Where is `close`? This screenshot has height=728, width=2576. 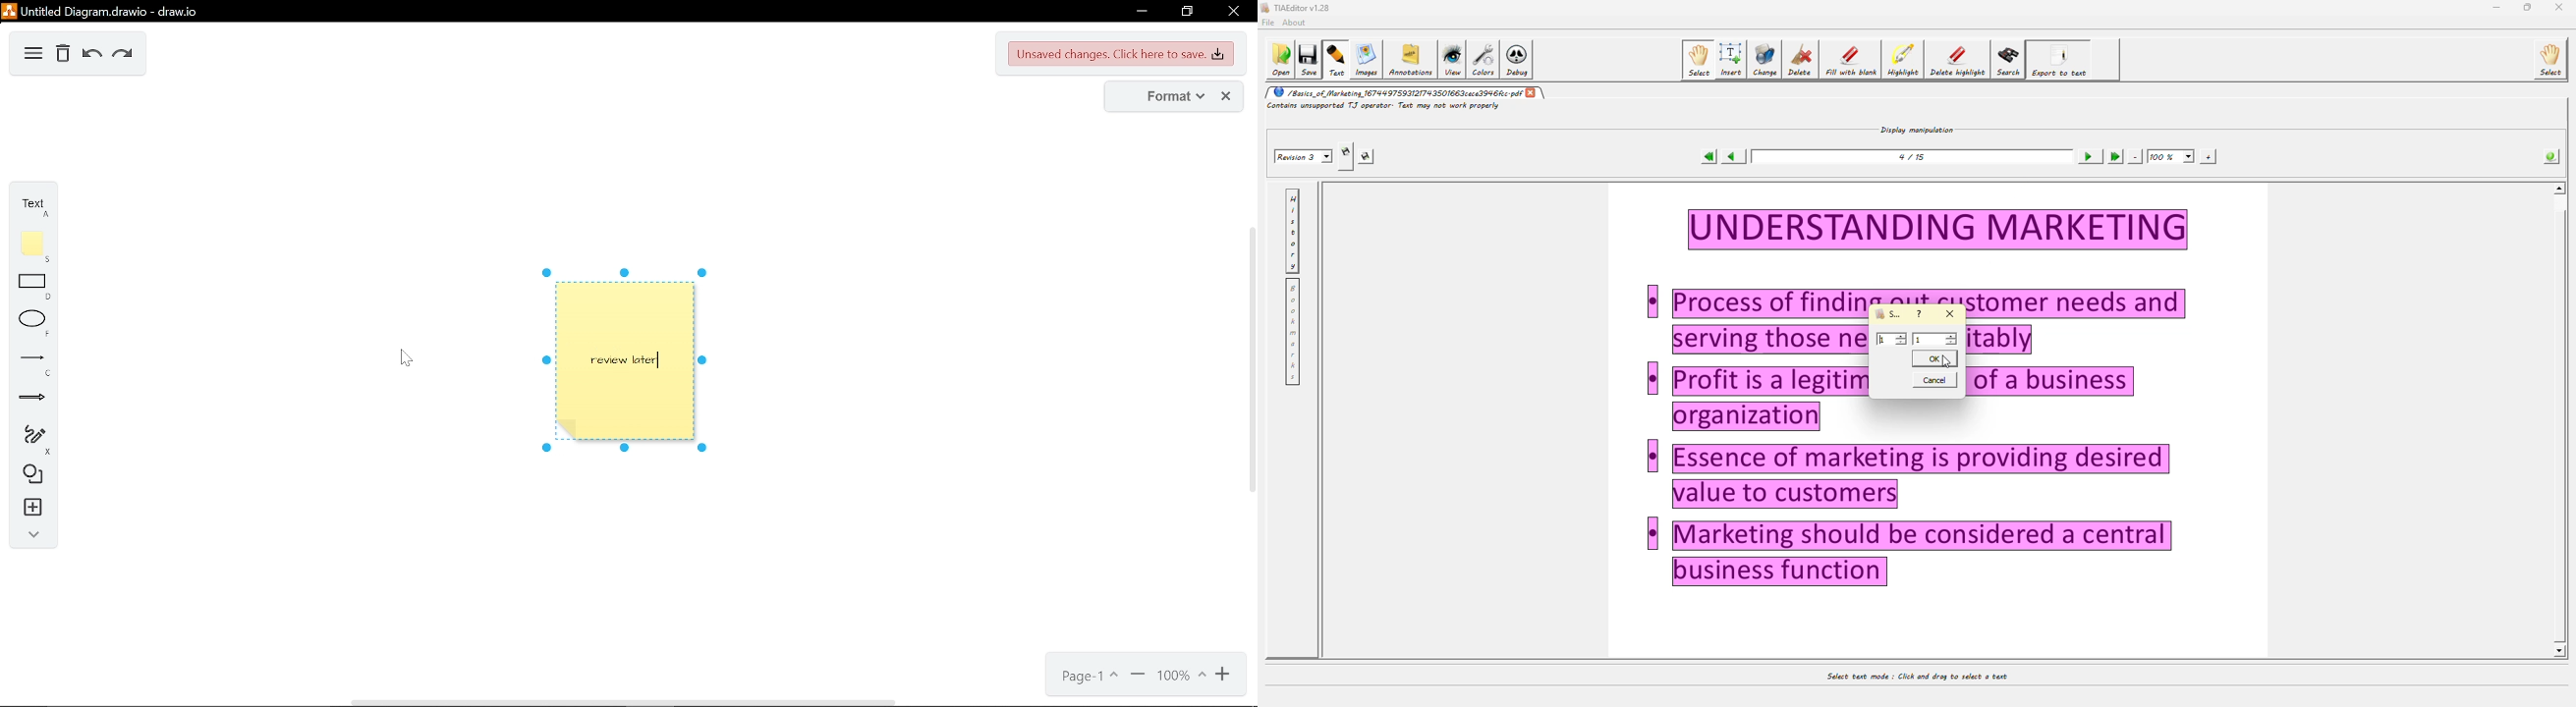 close is located at coordinates (1227, 96).